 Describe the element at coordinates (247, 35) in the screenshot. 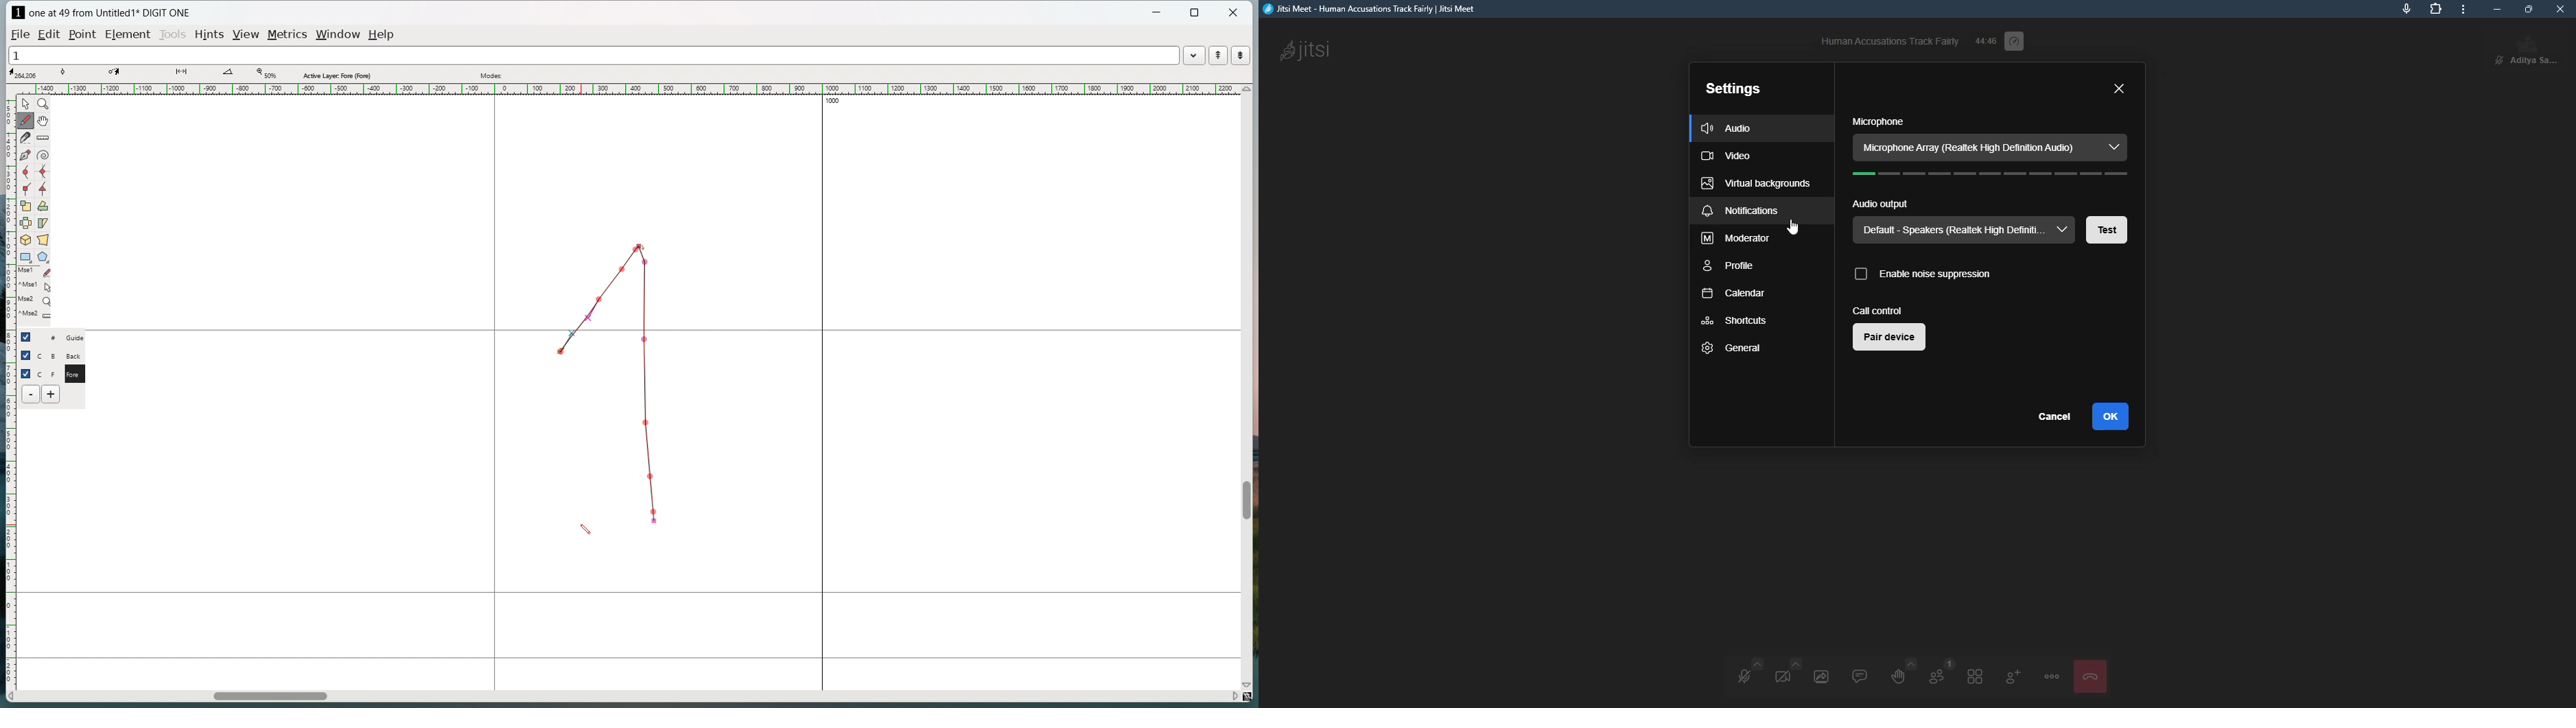

I see `view` at that location.